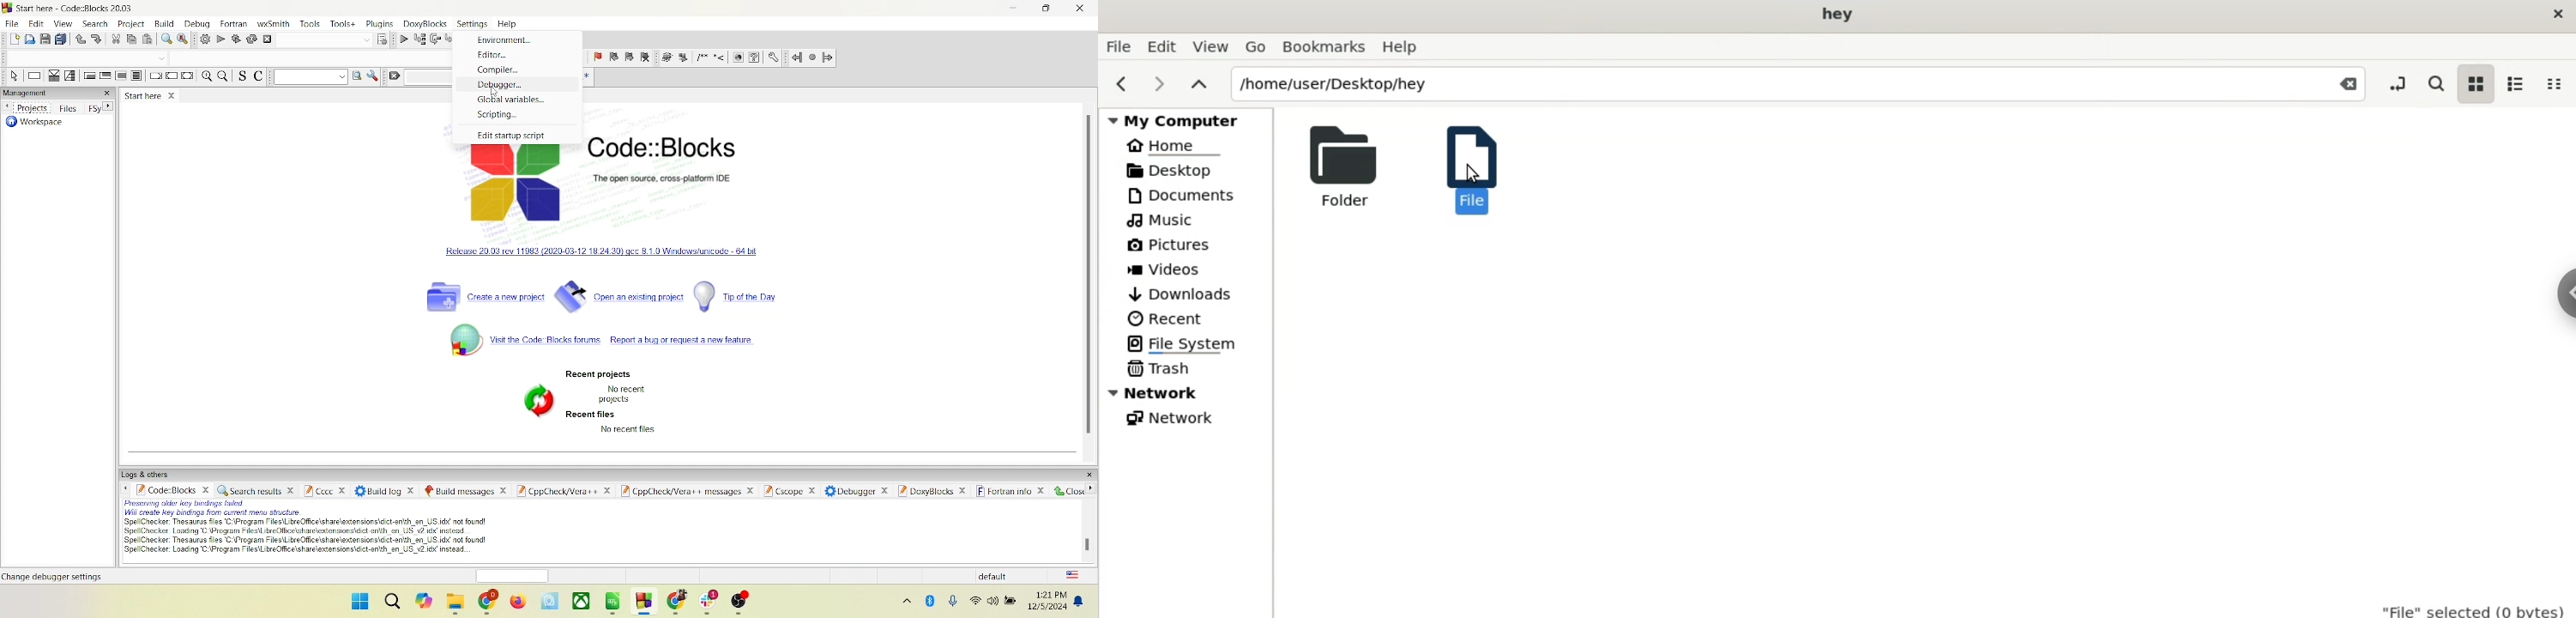 This screenshot has width=2576, height=644. What do you see at coordinates (1083, 600) in the screenshot?
I see `notification` at bounding box center [1083, 600].